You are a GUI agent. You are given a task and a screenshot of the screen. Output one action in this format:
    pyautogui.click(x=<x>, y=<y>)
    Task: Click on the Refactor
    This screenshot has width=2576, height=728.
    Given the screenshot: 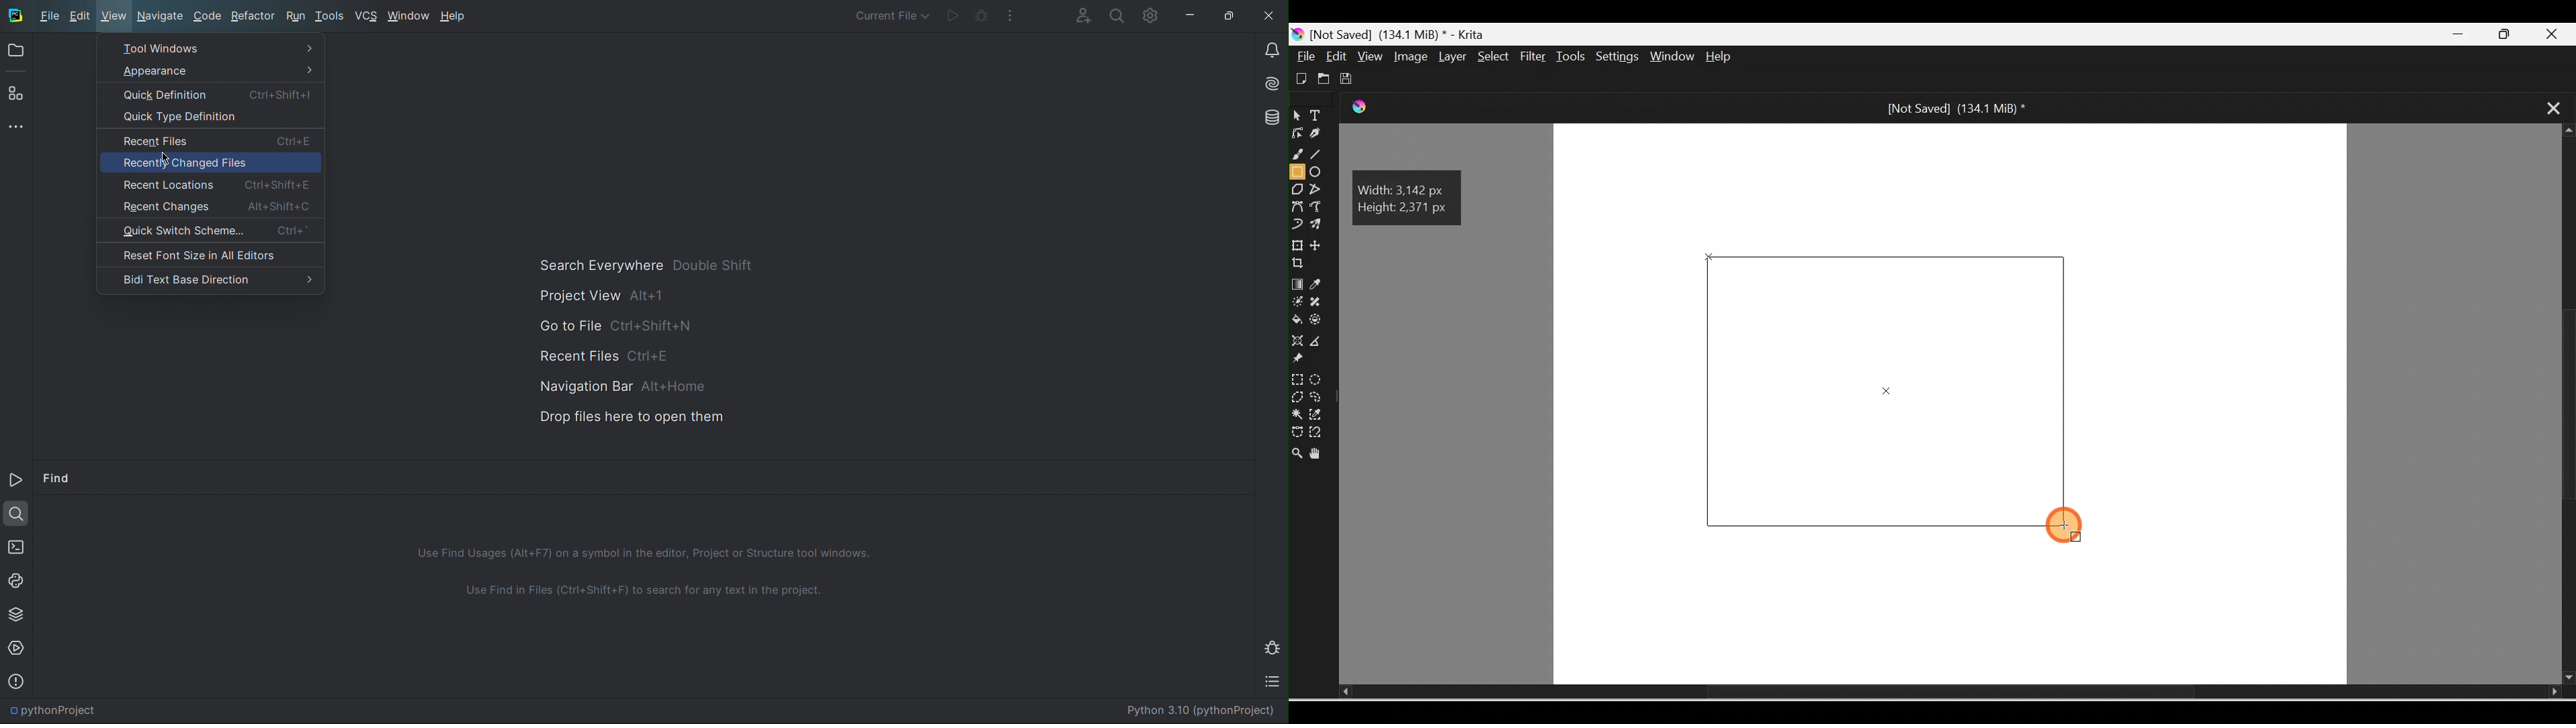 What is the action you would take?
    pyautogui.click(x=253, y=16)
    